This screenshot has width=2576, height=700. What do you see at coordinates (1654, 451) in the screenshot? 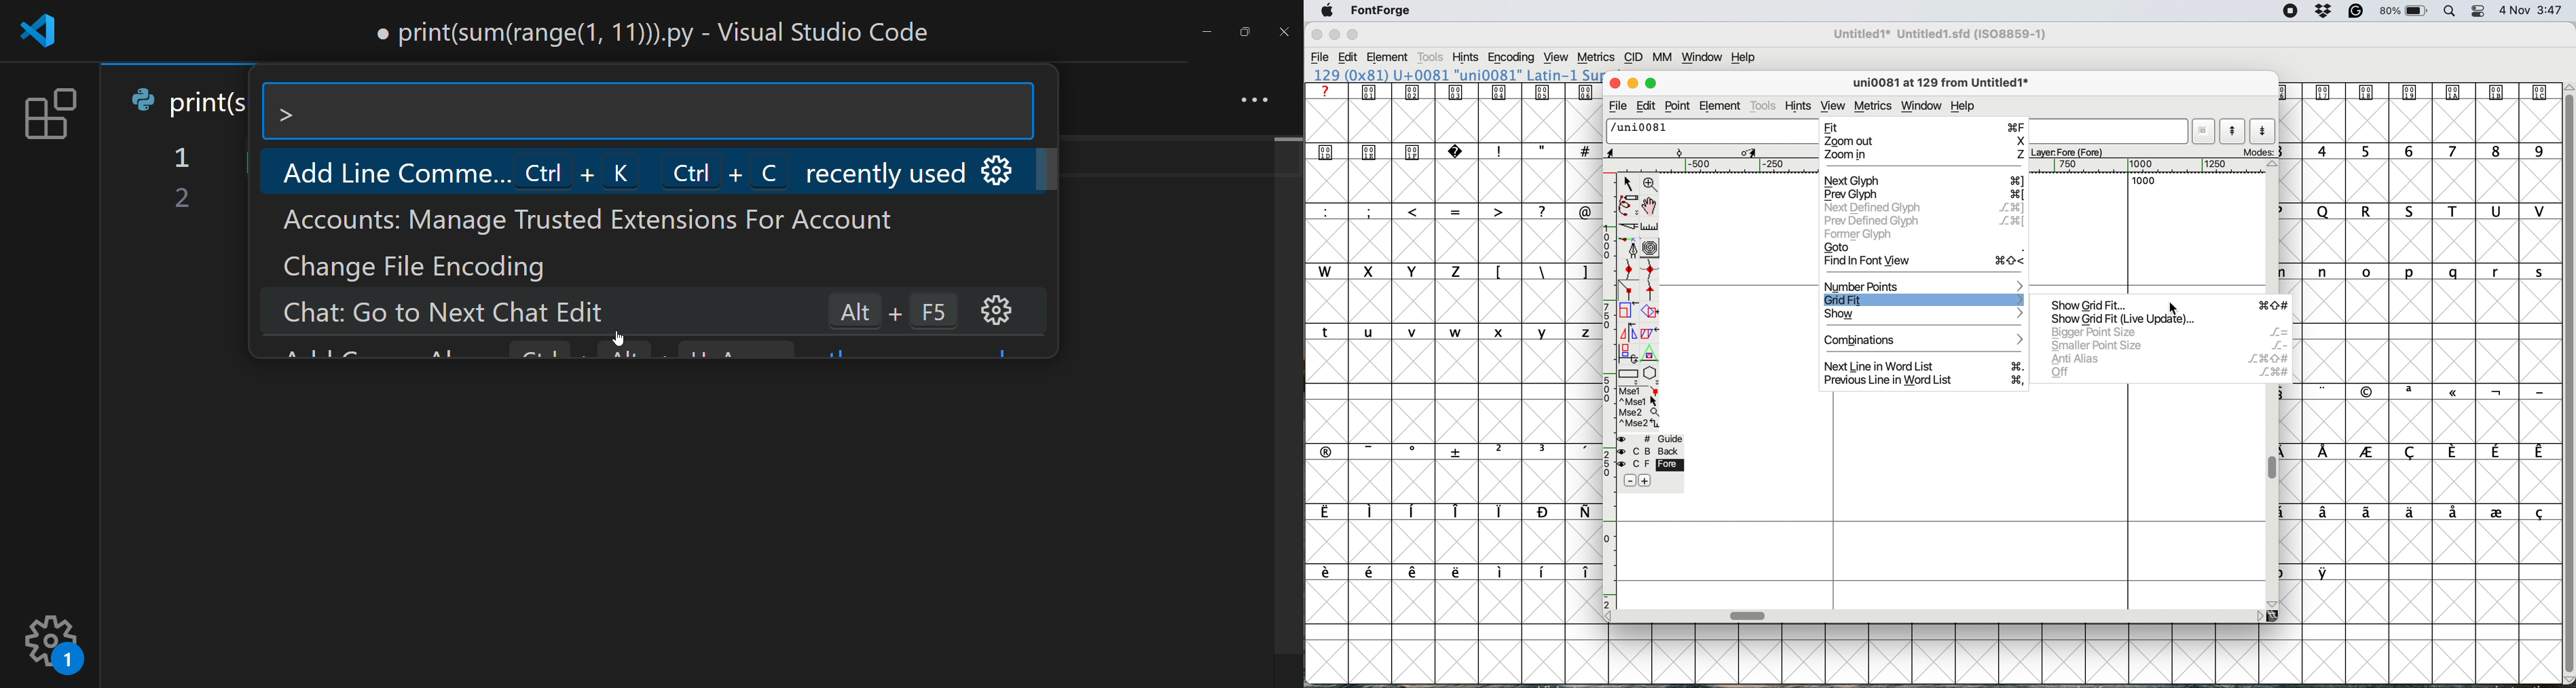
I see `C B back` at bounding box center [1654, 451].